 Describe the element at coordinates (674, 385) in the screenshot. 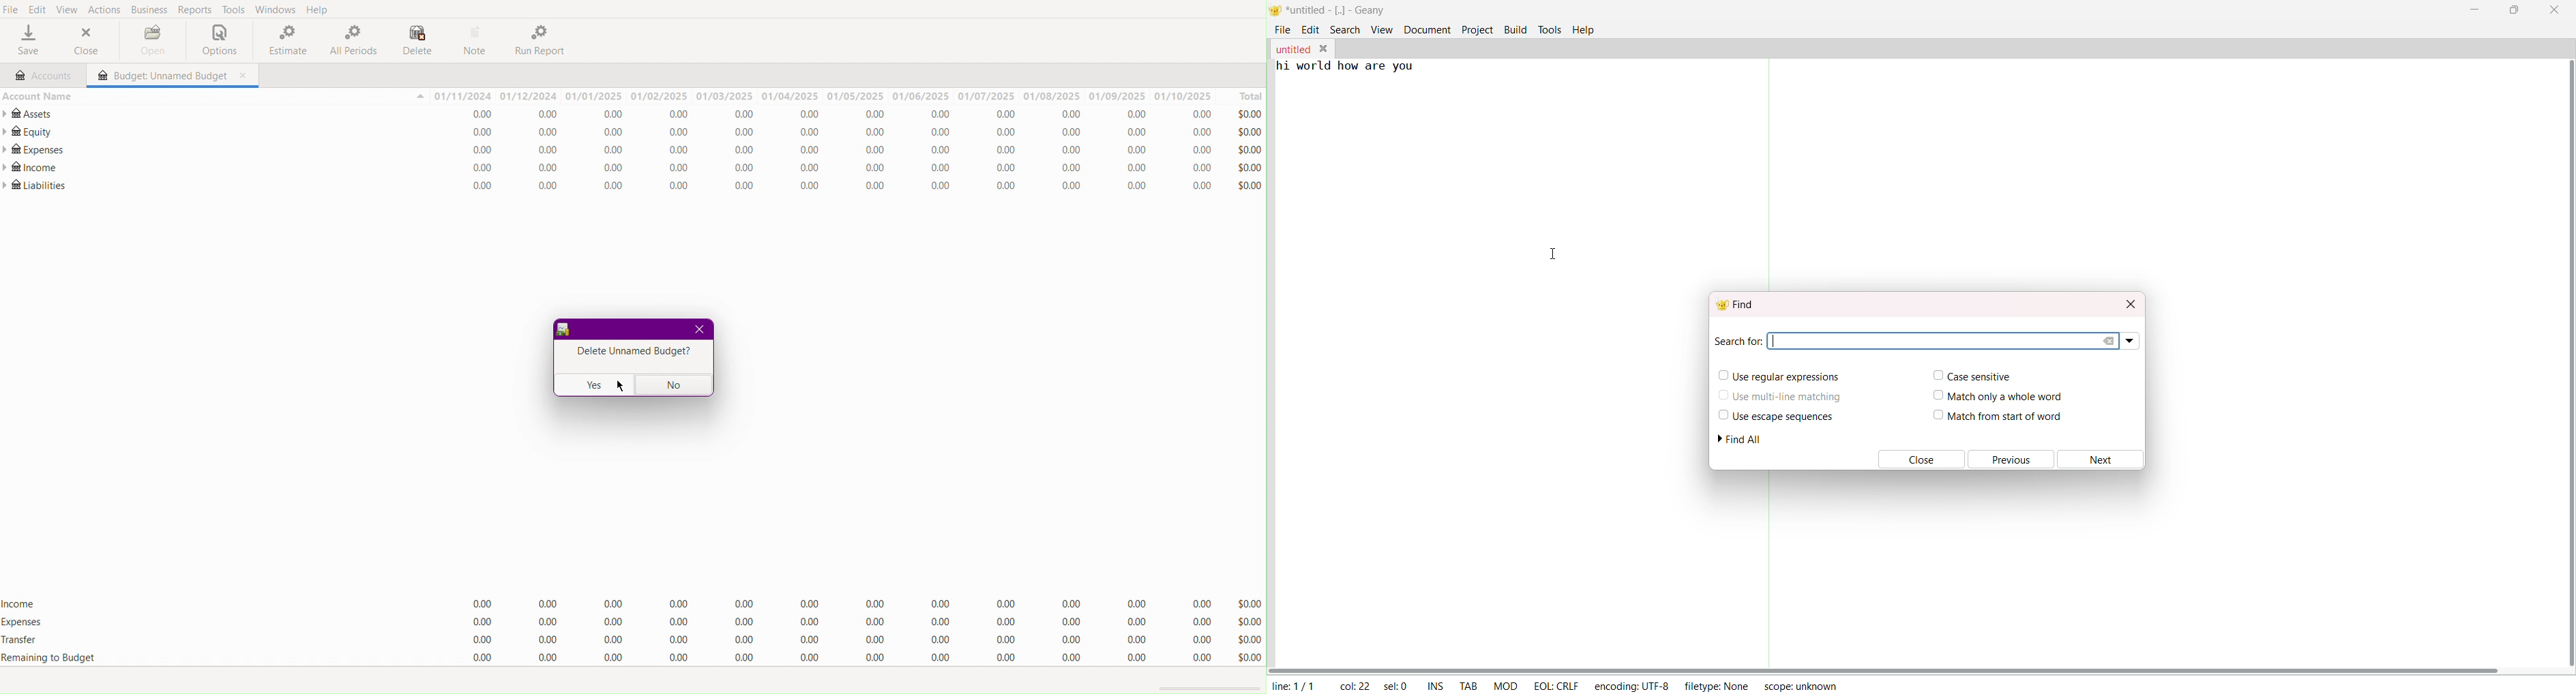

I see `No` at that location.